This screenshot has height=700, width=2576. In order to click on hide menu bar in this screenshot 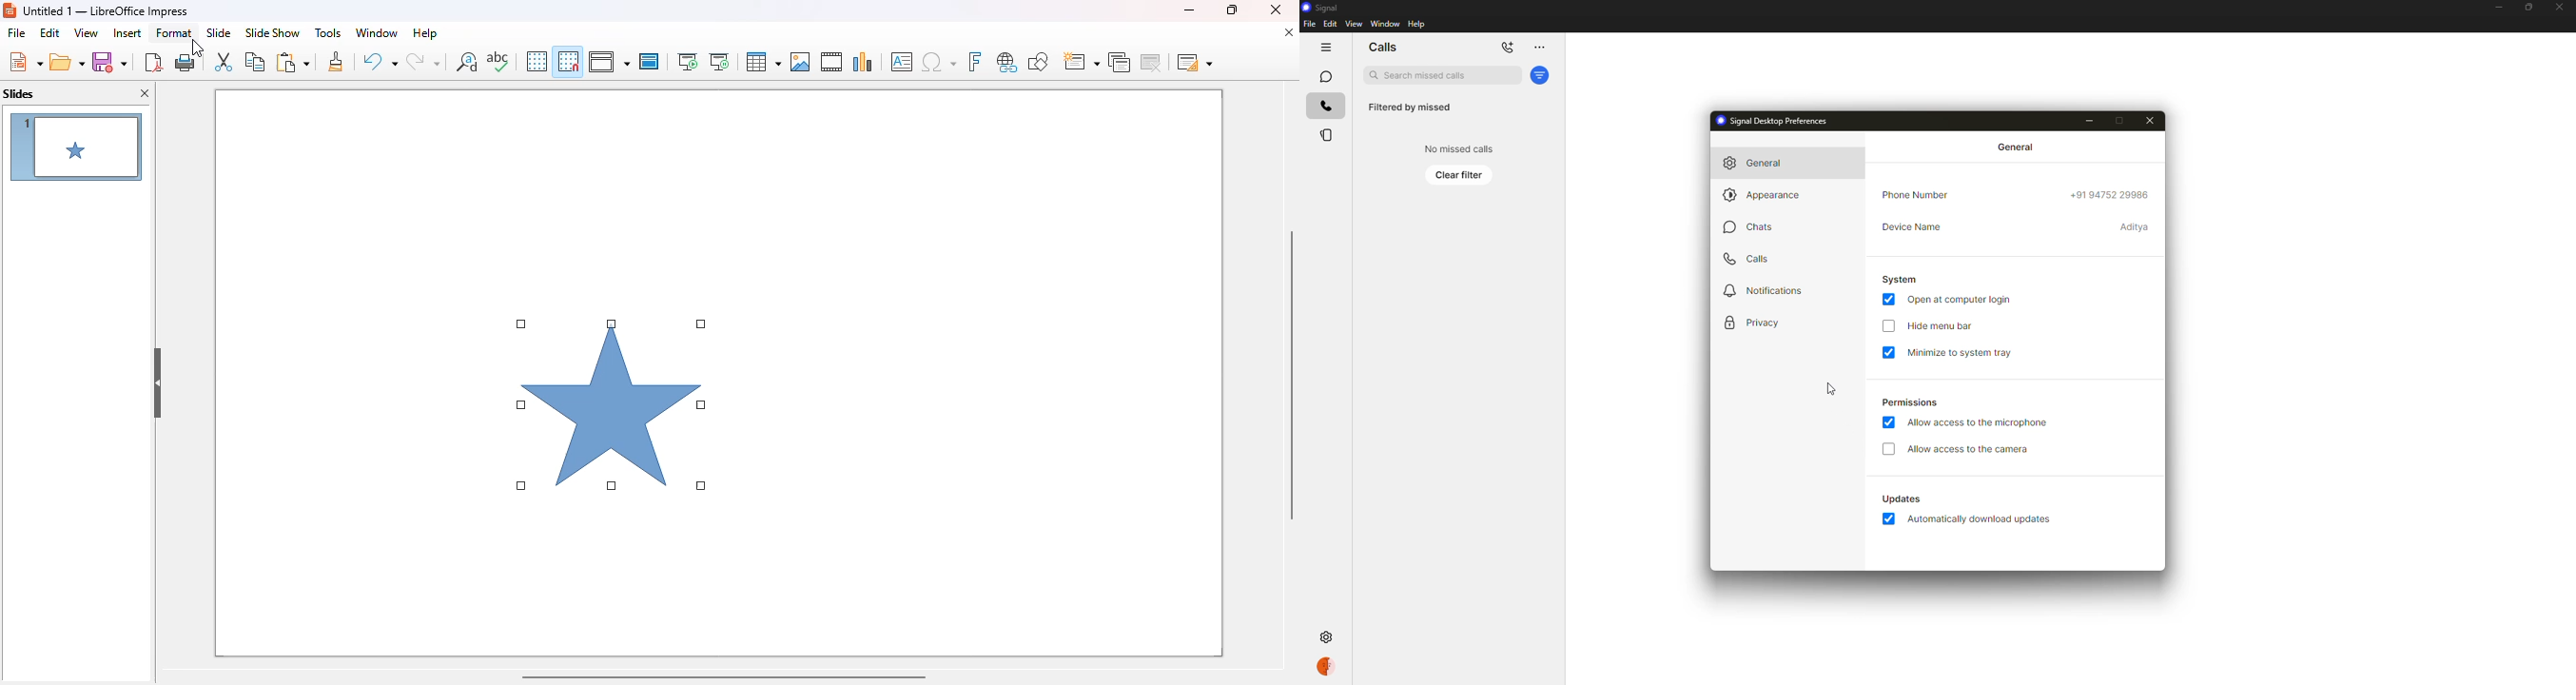, I will do `click(1944, 326)`.